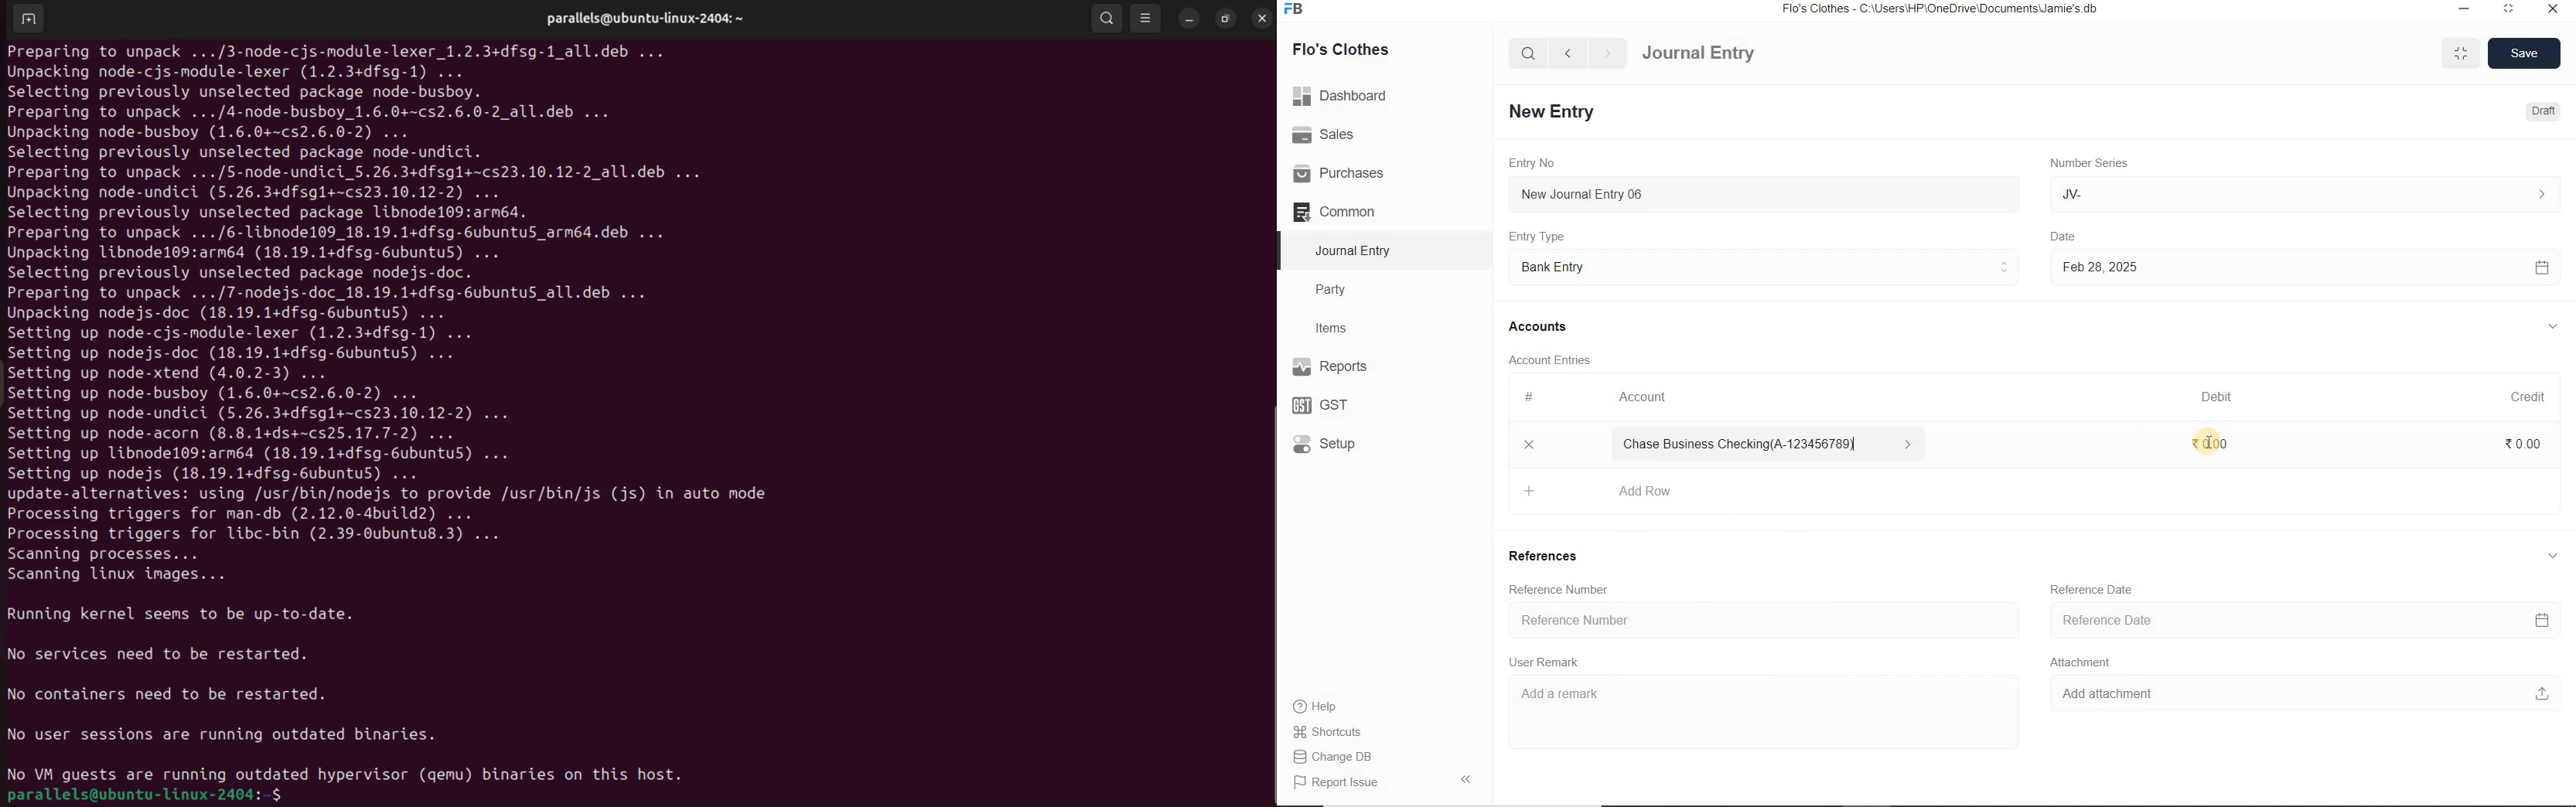 This screenshot has width=2576, height=812. Describe the element at coordinates (1336, 782) in the screenshot. I see `Report Issue` at that location.